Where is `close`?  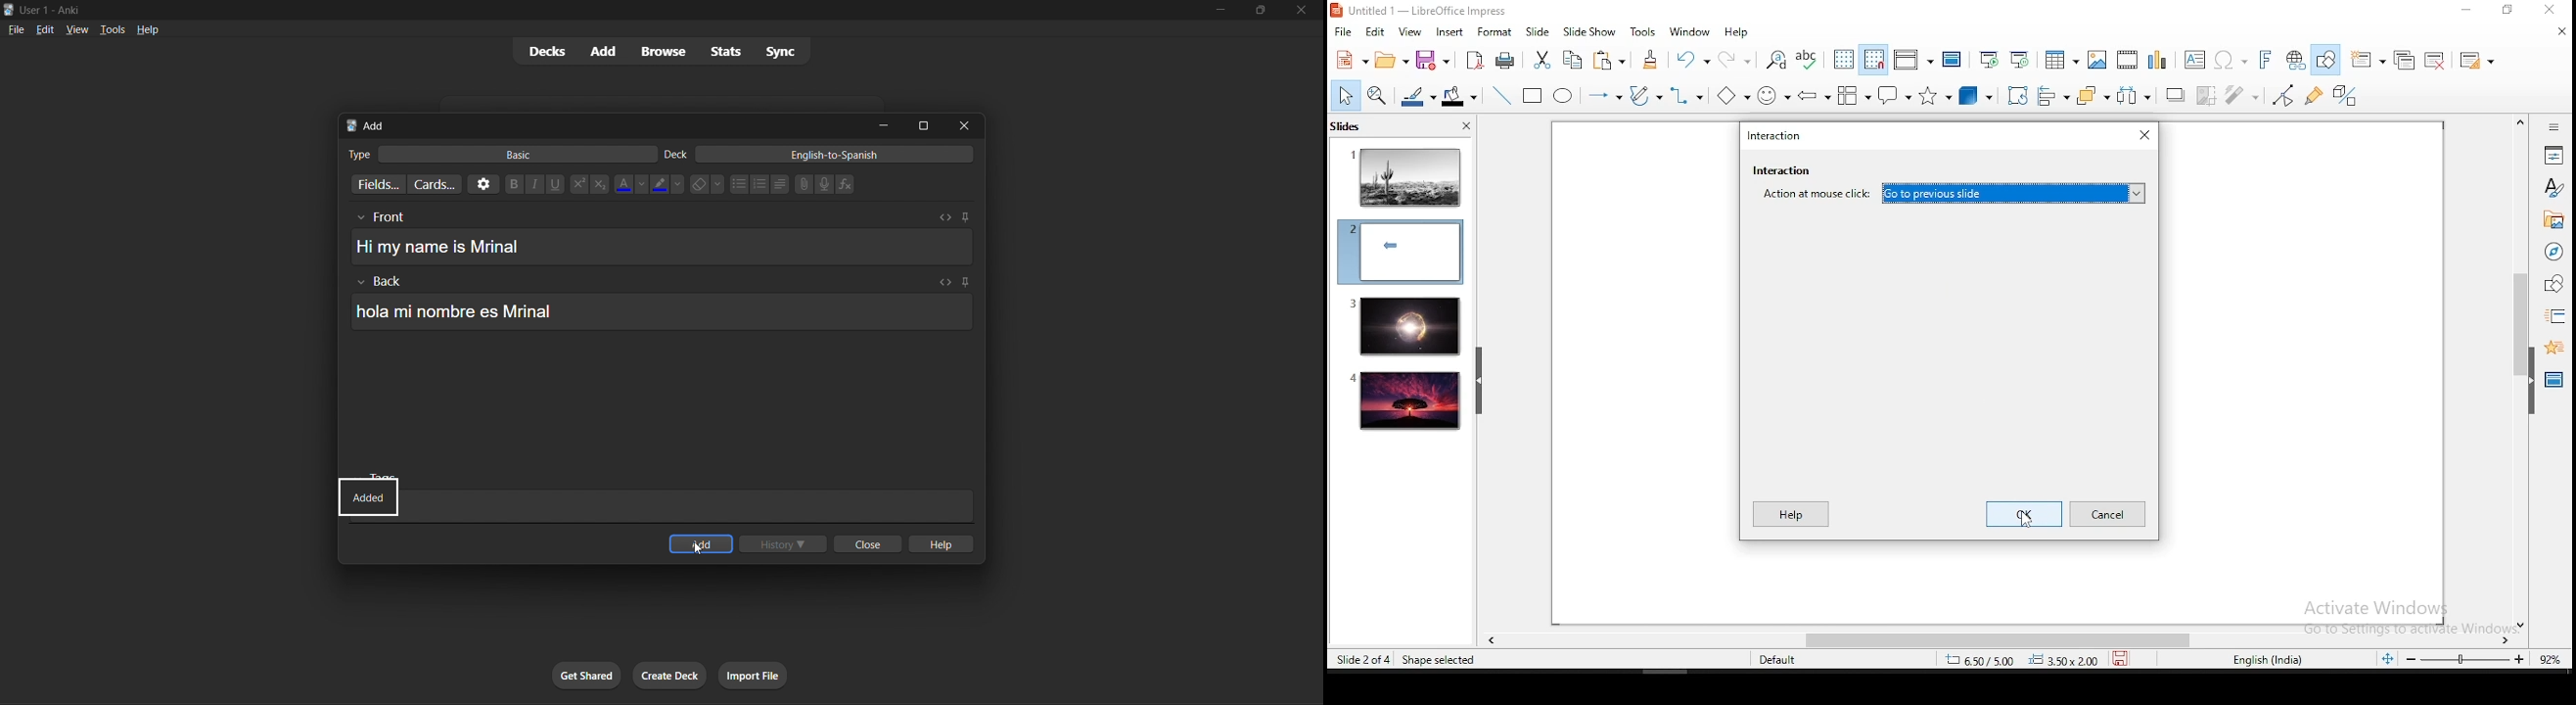 close is located at coordinates (1300, 12).